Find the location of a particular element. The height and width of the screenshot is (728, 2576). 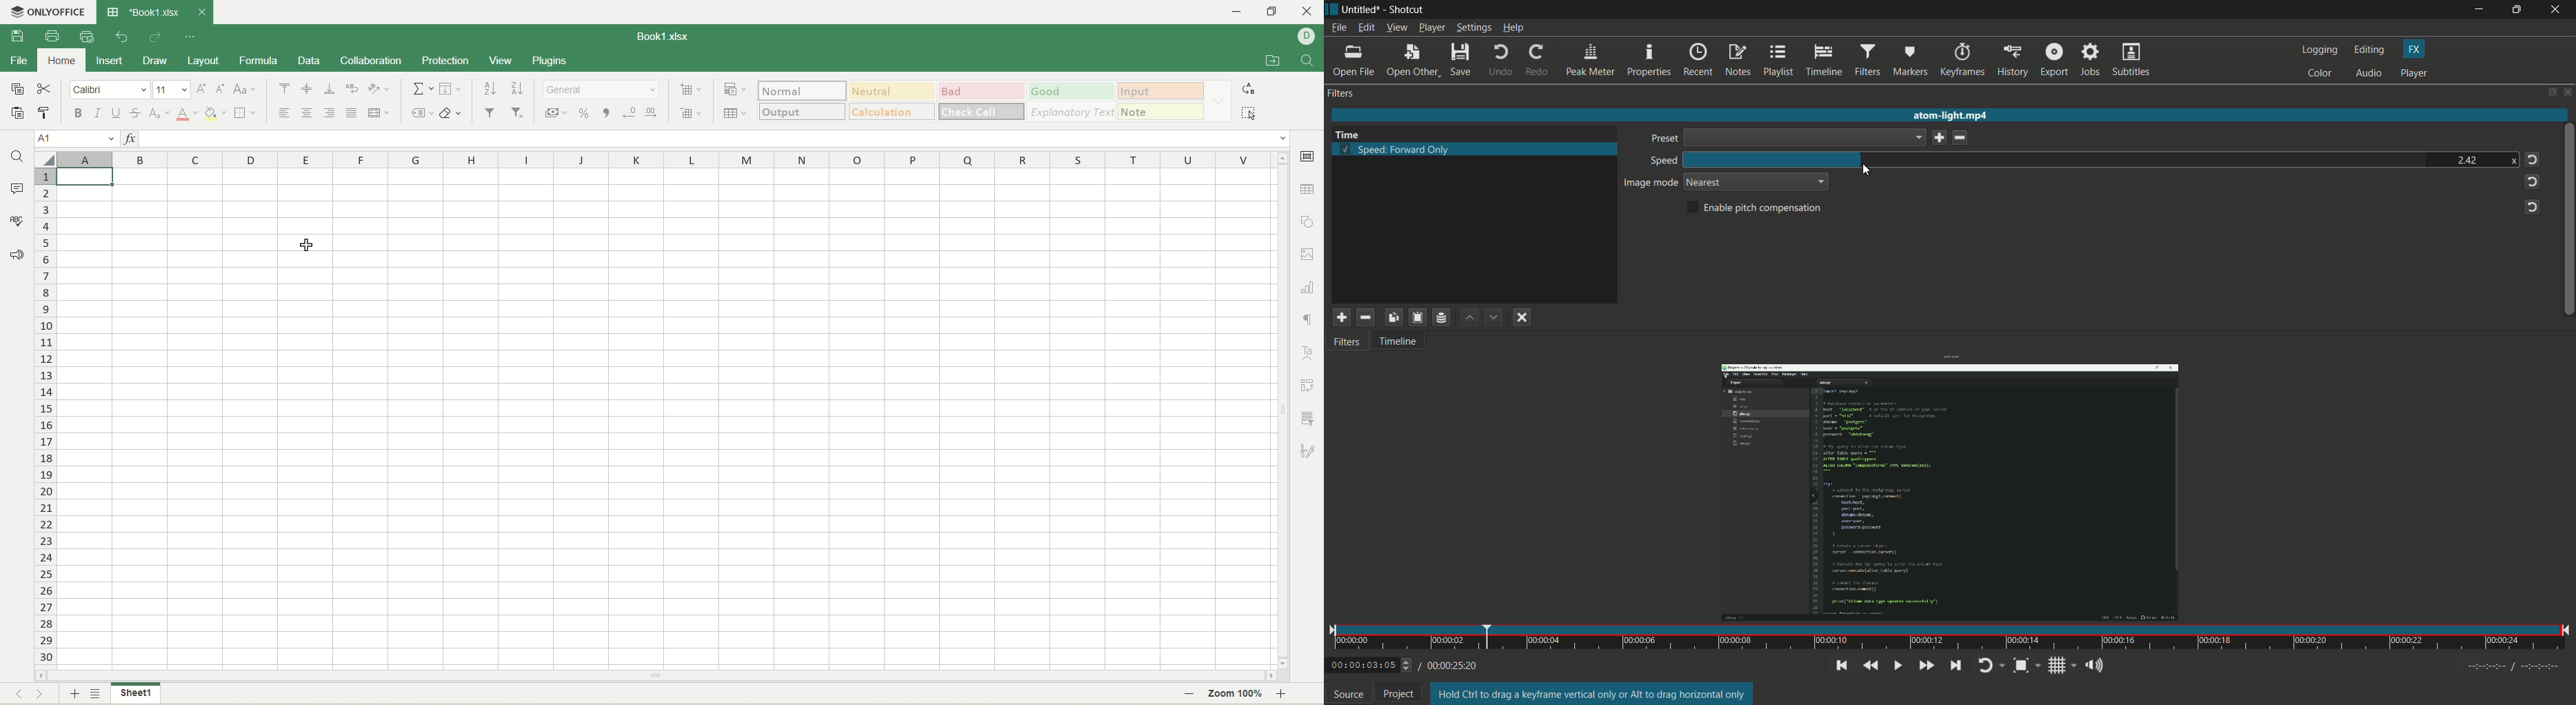

print is located at coordinates (53, 37).